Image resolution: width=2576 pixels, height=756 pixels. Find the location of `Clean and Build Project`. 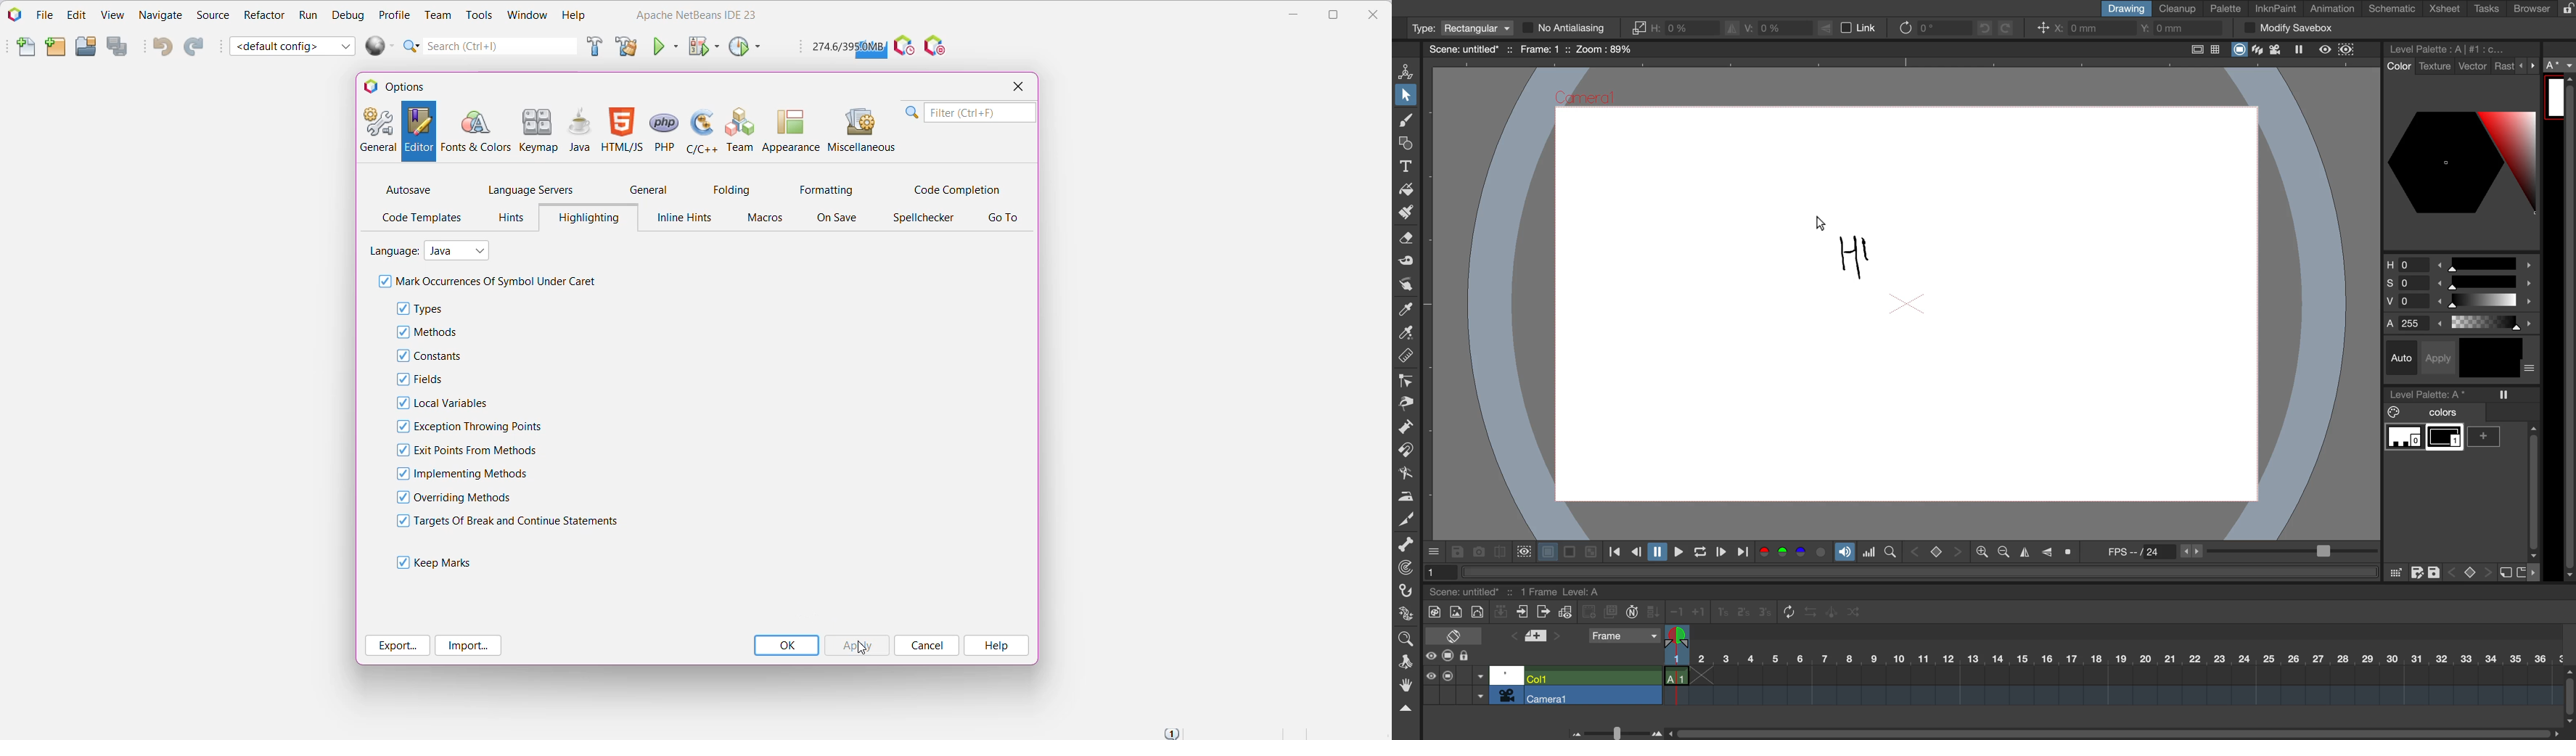

Clean and Build Project is located at coordinates (626, 46).